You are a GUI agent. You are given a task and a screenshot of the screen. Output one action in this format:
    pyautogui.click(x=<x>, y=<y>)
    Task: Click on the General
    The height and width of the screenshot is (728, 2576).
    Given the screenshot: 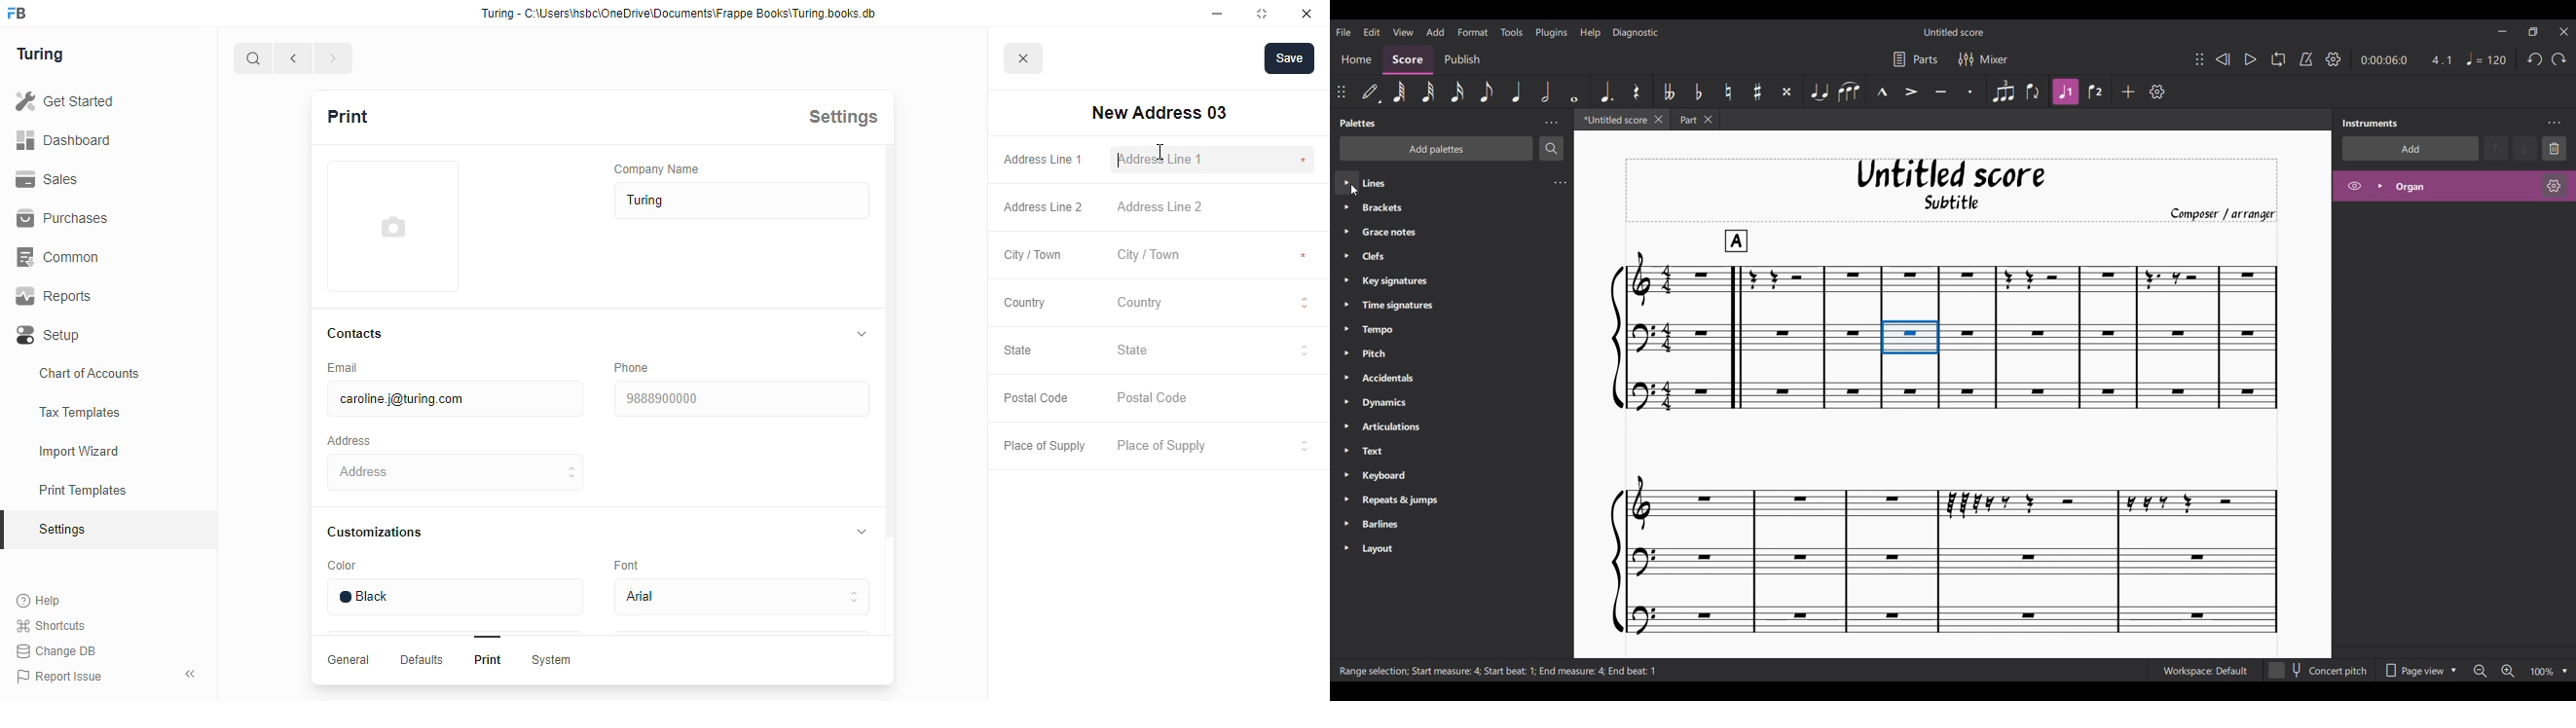 What is the action you would take?
    pyautogui.click(x=349, y=659)
    